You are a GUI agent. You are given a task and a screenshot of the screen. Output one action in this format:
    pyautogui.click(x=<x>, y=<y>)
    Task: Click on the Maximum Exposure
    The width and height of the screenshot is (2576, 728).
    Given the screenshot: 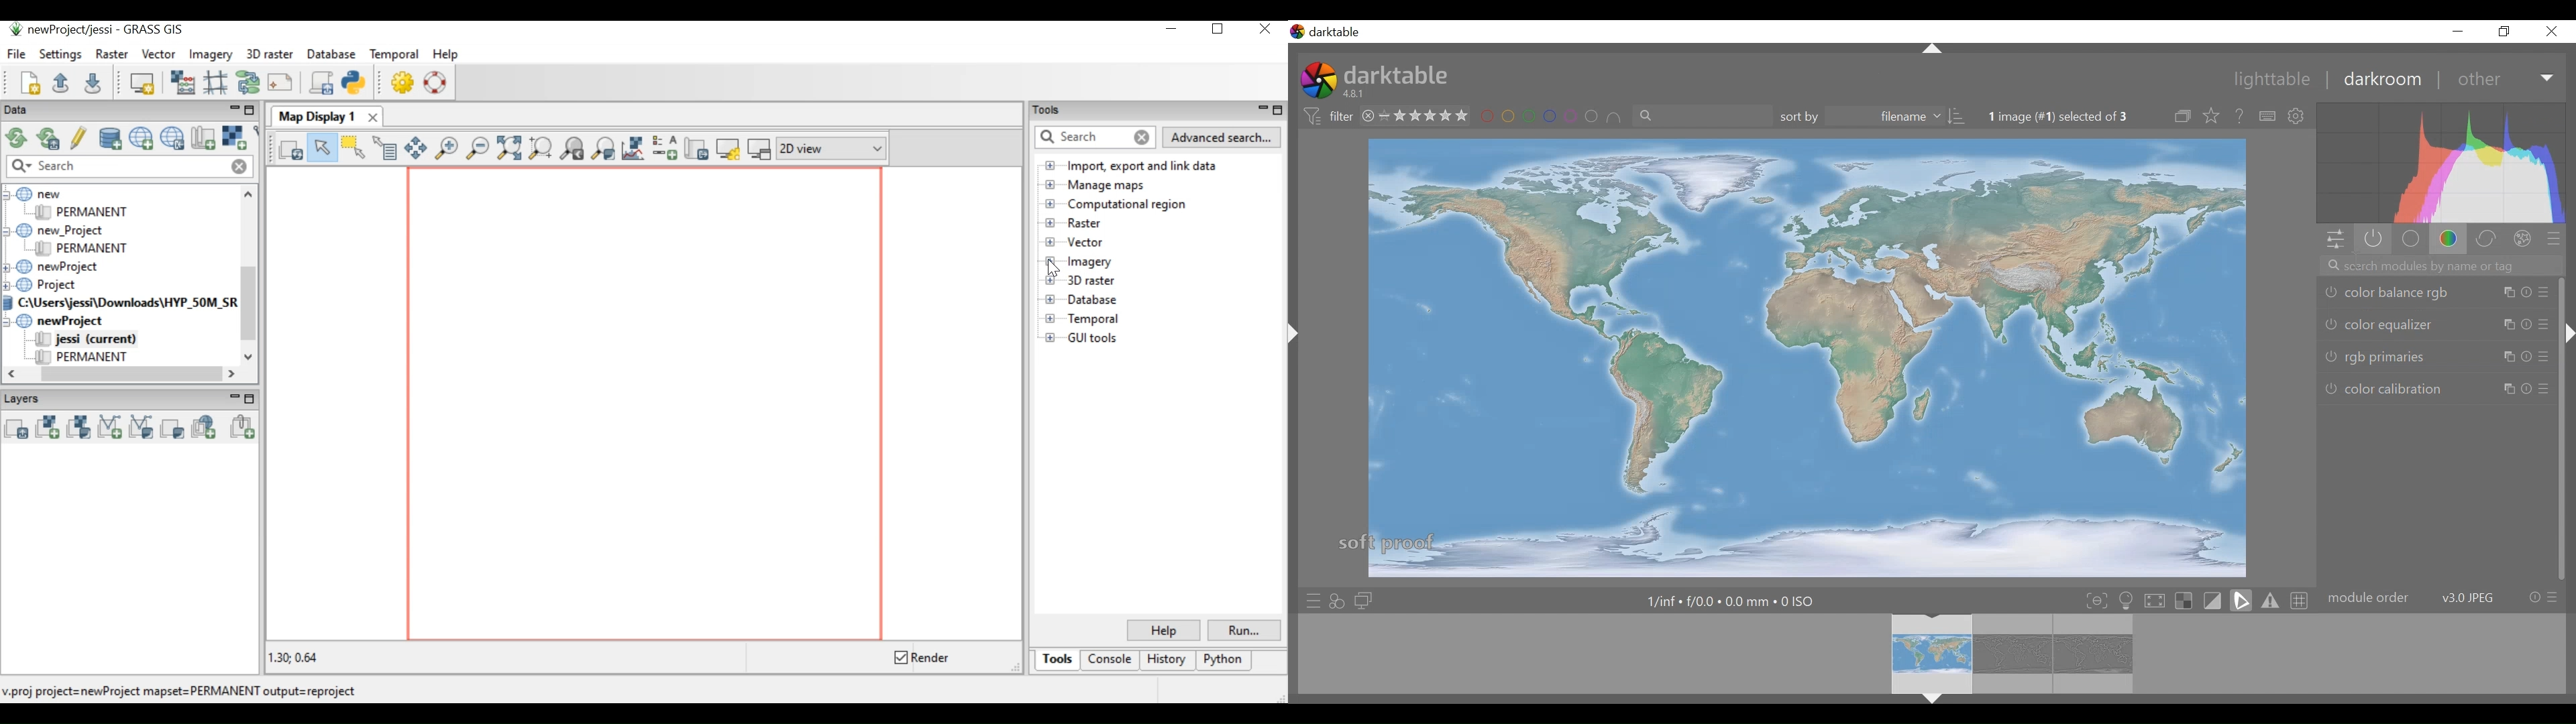 What is the action you would take?
    pyautogui.click(x=1732, y=601)
    